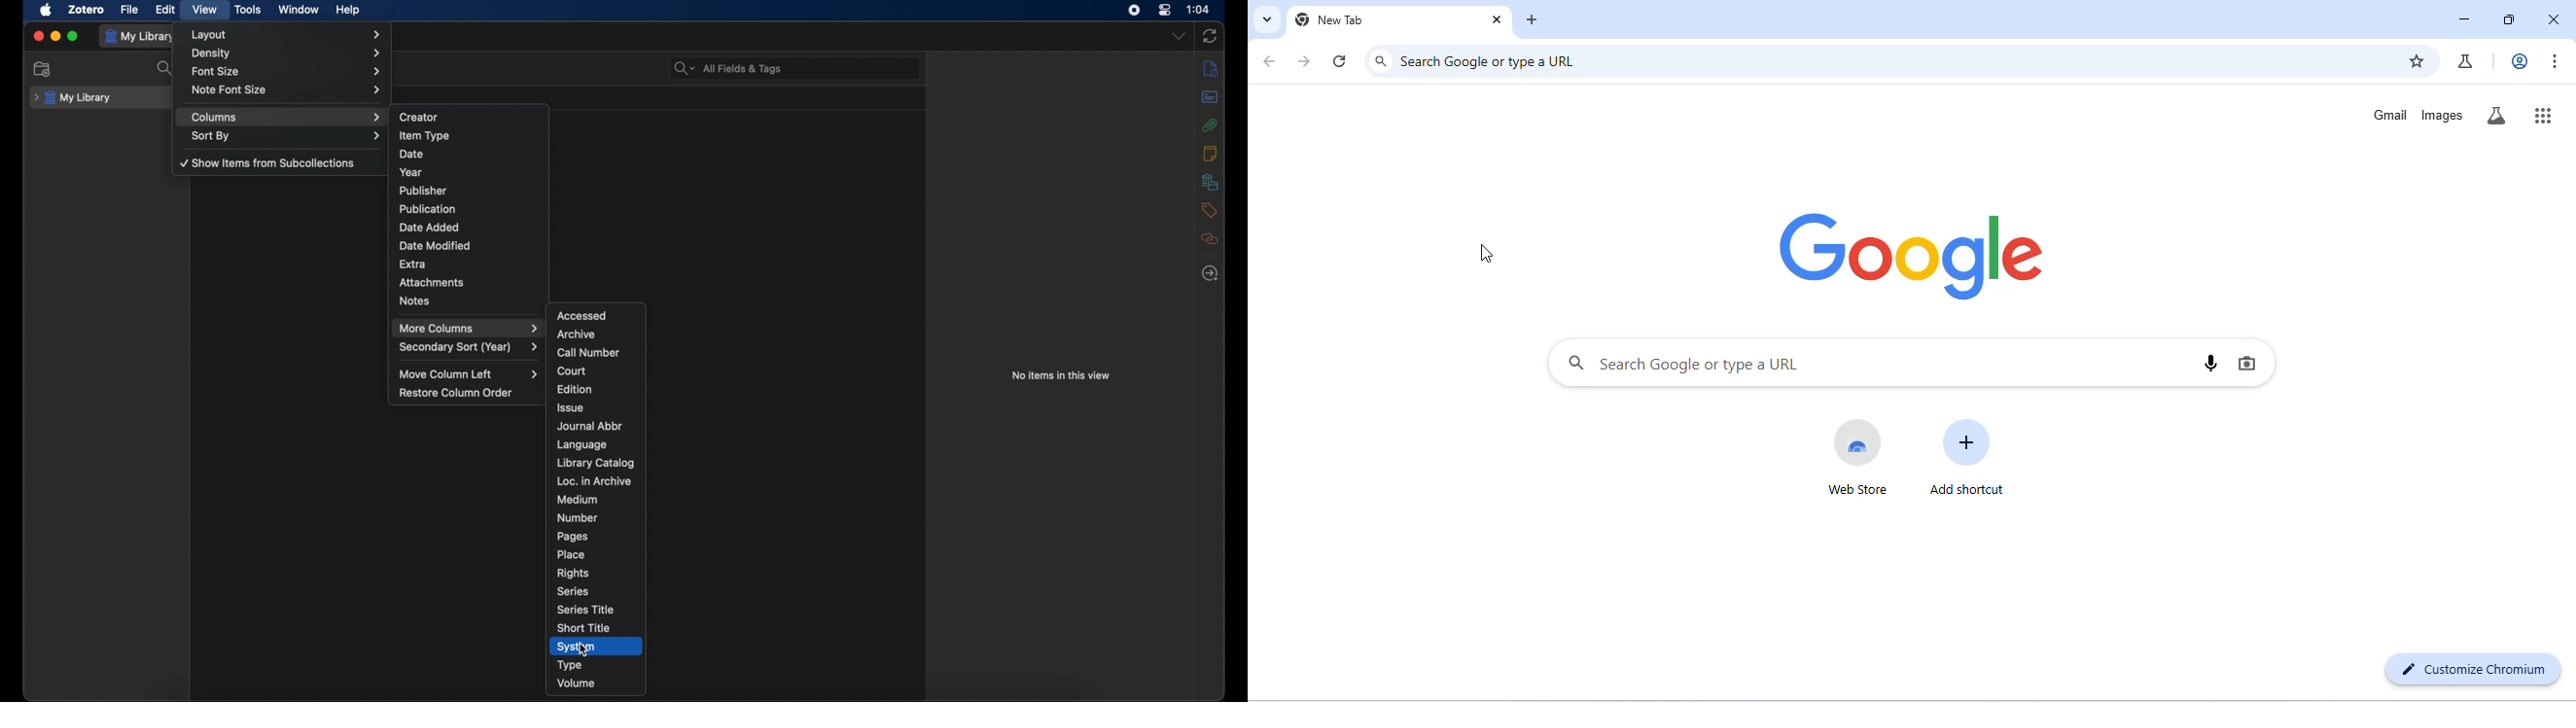  Describe the element at coordinates (577, 335) in the screenshot. I see `archive` at that location.